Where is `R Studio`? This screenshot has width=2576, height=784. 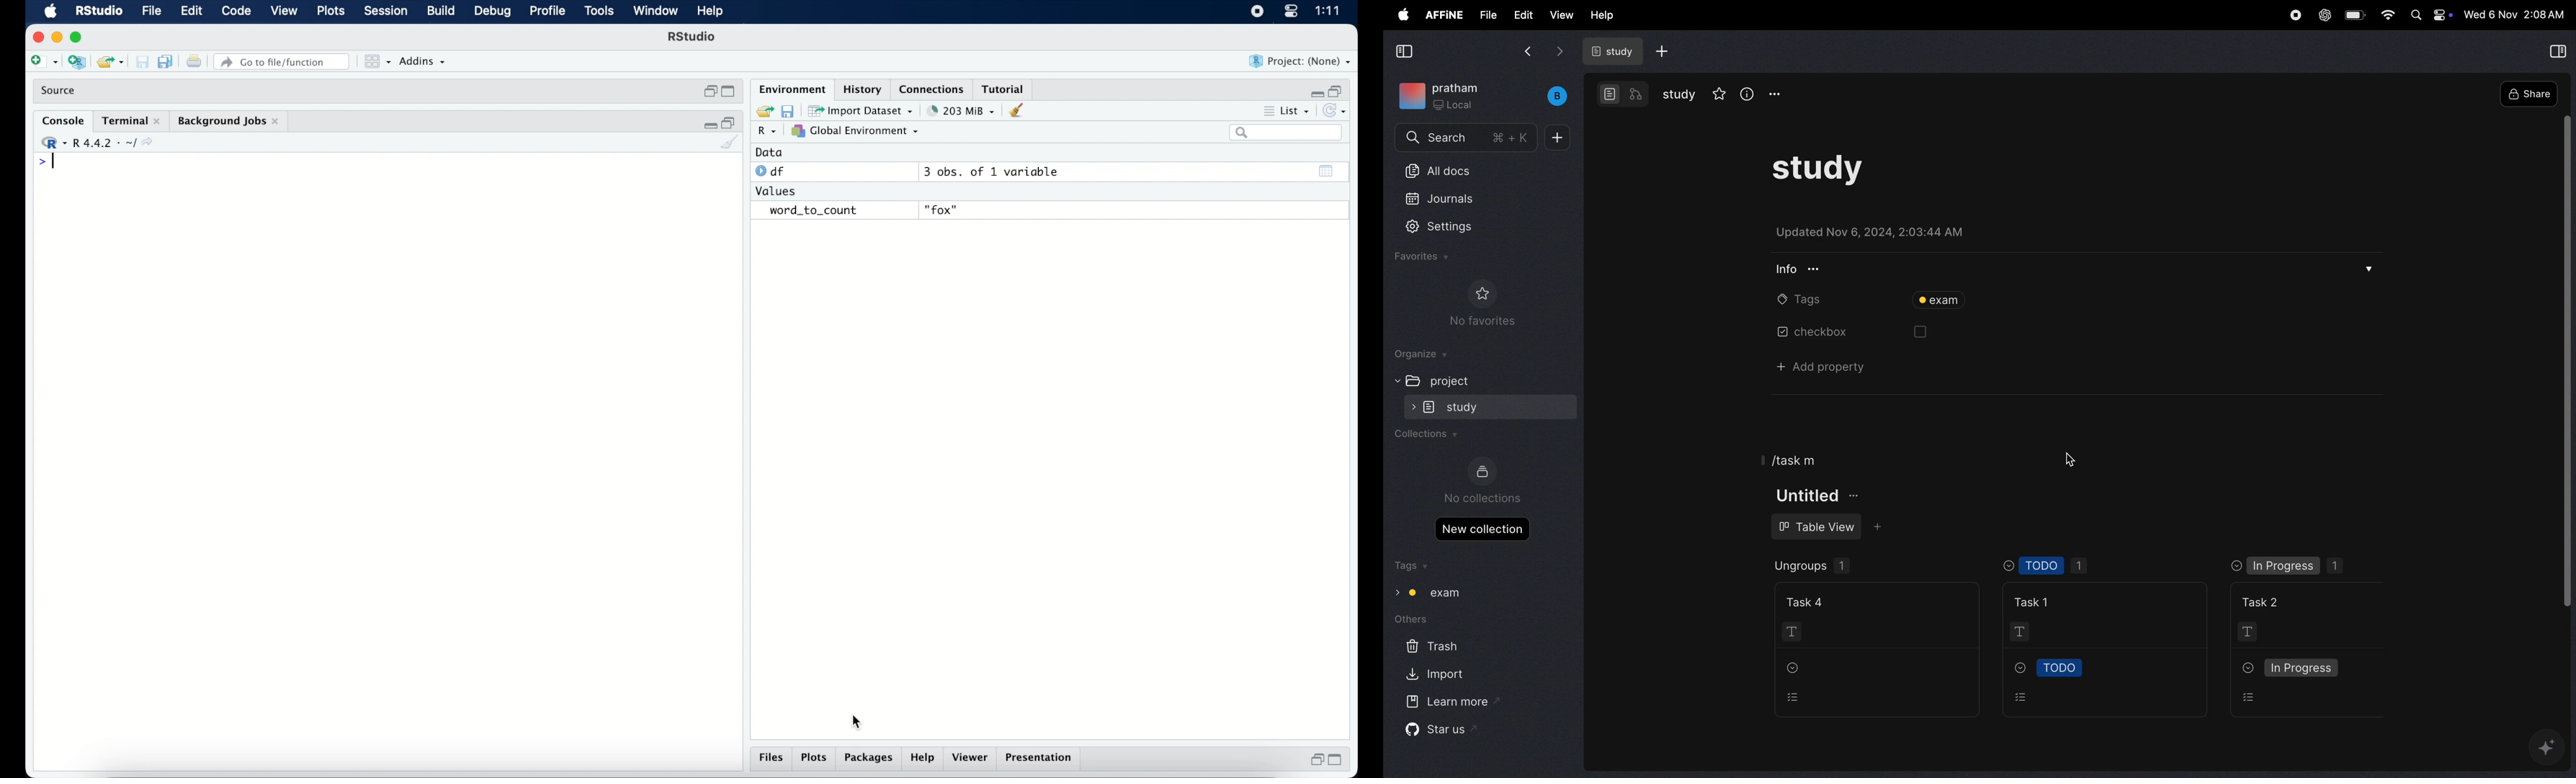
R Studio is located at coordinates (98, 12).